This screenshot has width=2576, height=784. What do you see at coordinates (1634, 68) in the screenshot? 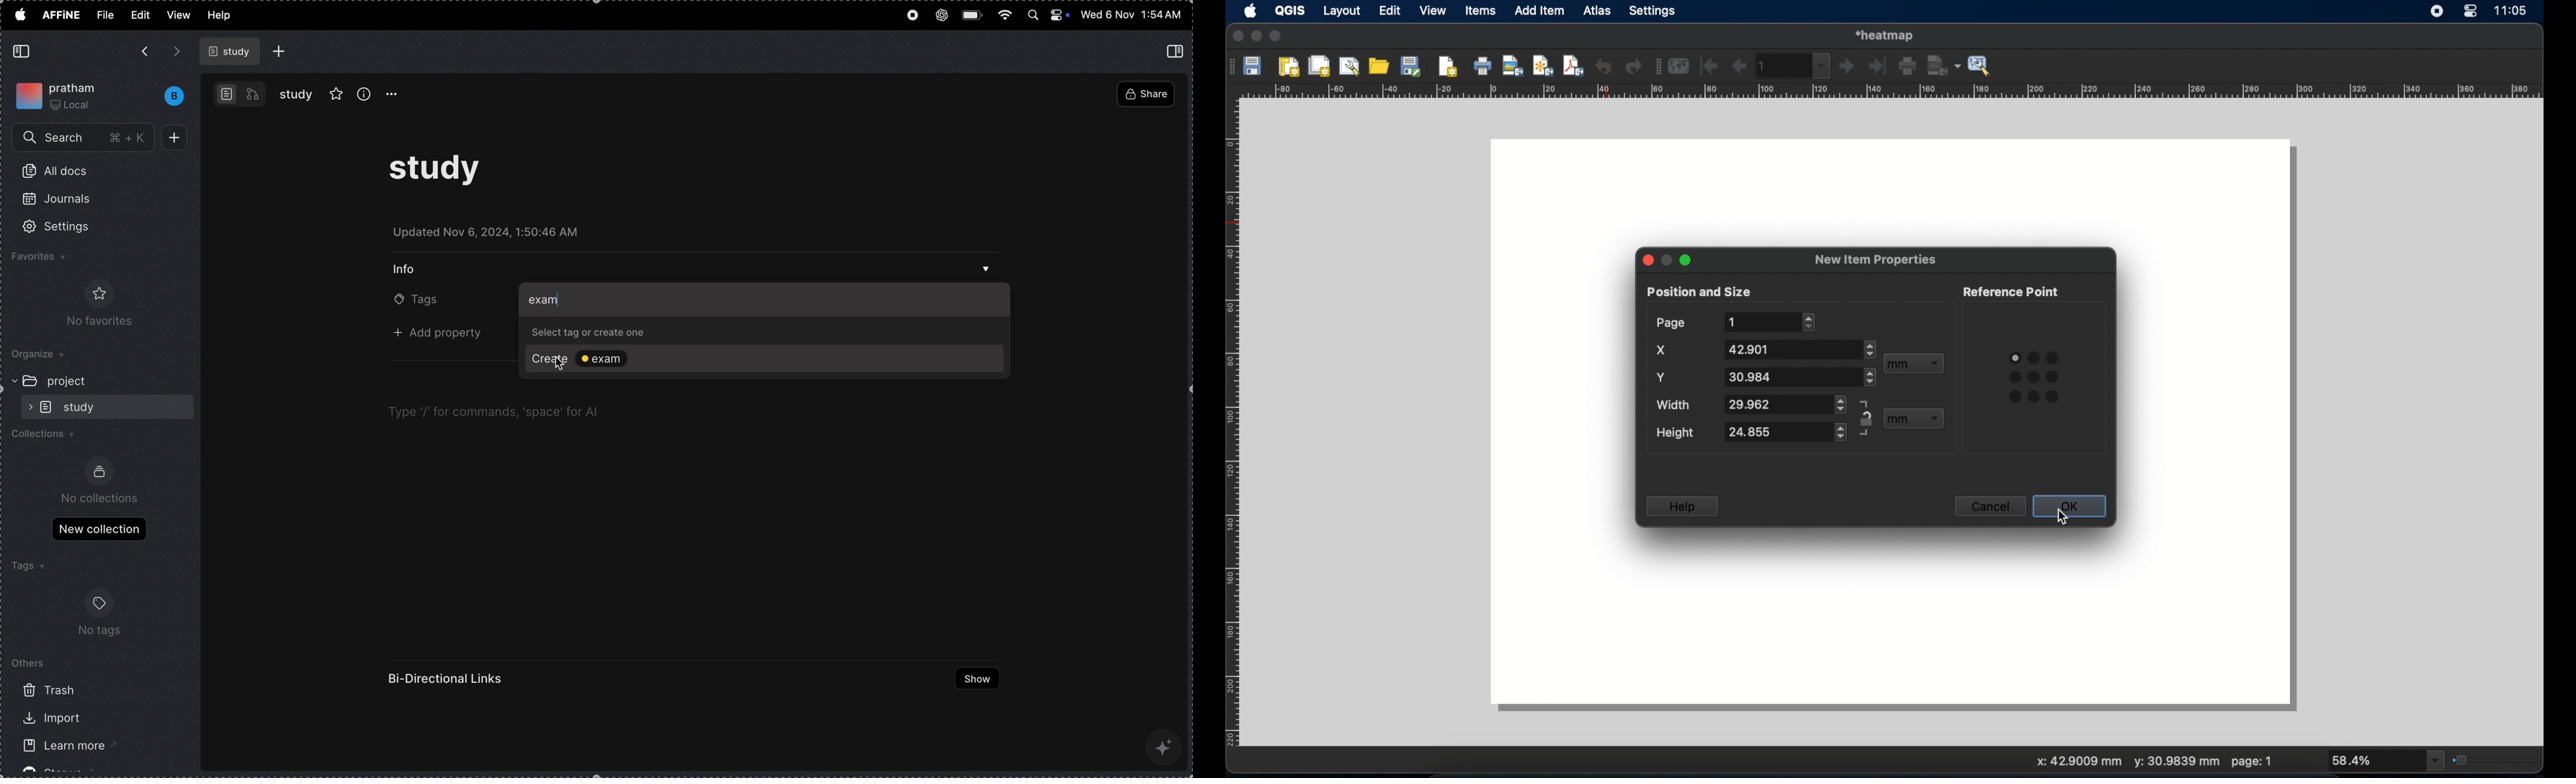
I see `redo ` at bounding box center [1634, 68].